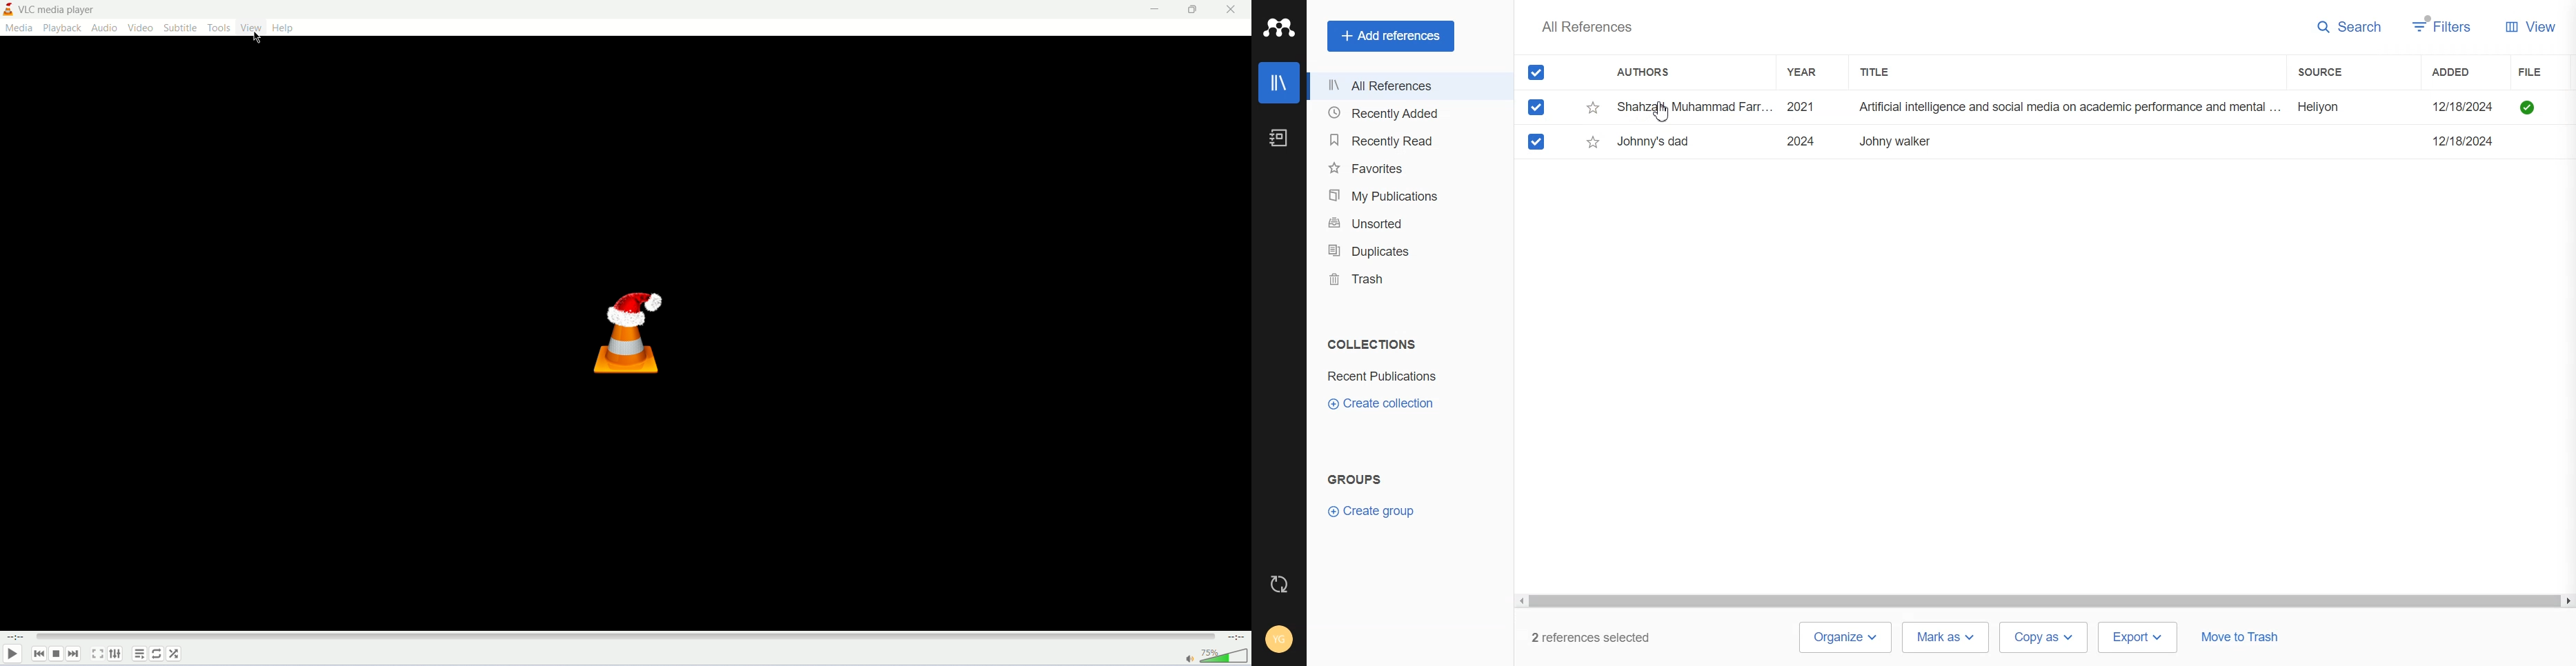 The height and width of the screenshot is (672, 2576). I want to click on Recently Read, so click(1406, 141).